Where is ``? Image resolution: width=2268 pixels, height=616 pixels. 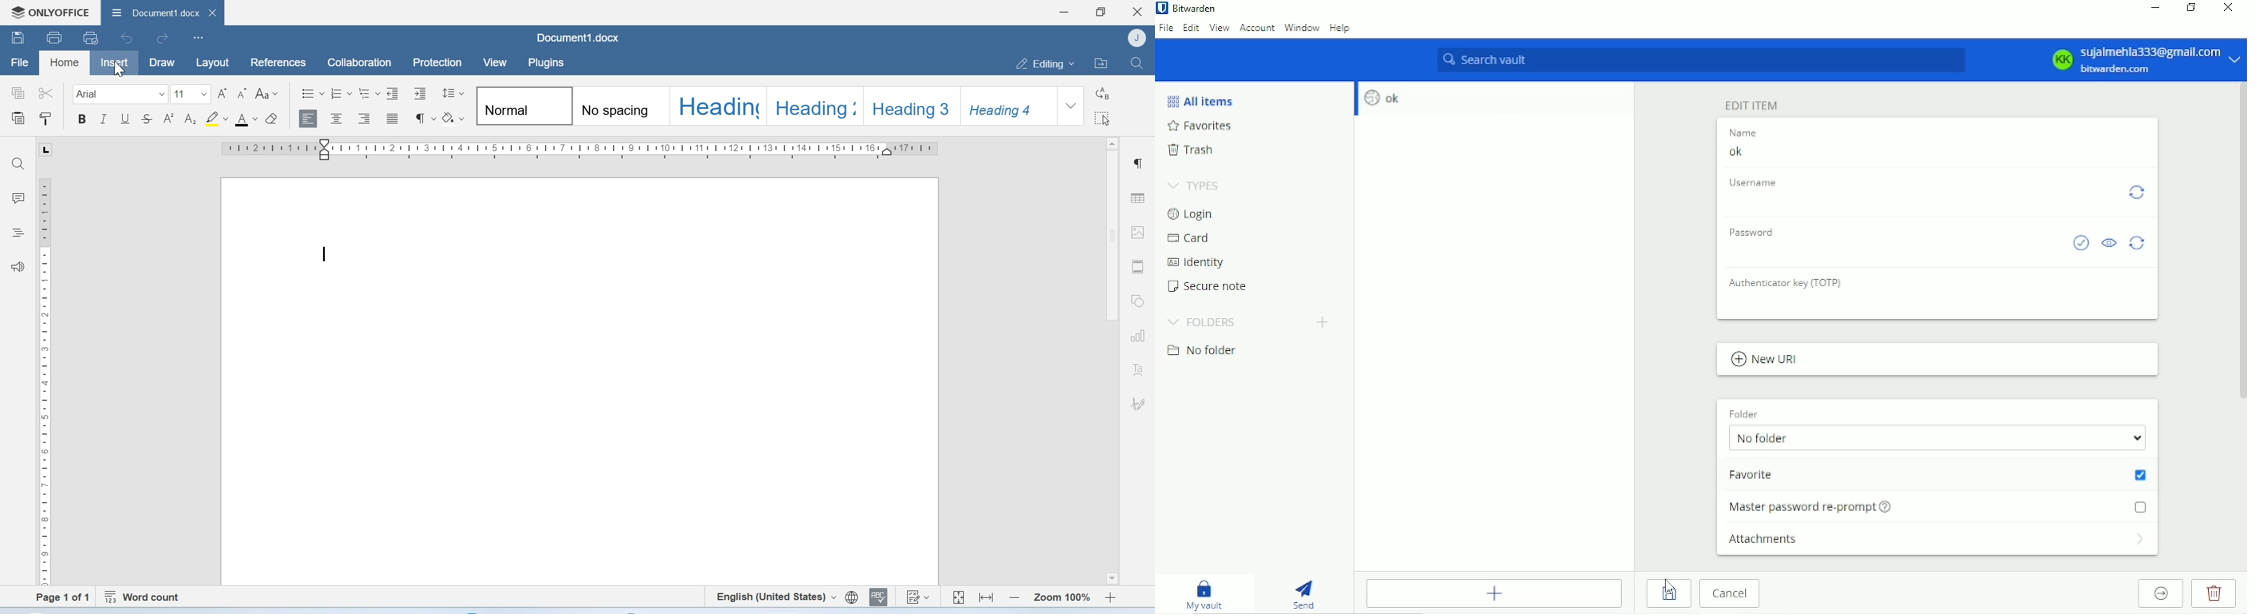
 is located at coordinates (268, 93).